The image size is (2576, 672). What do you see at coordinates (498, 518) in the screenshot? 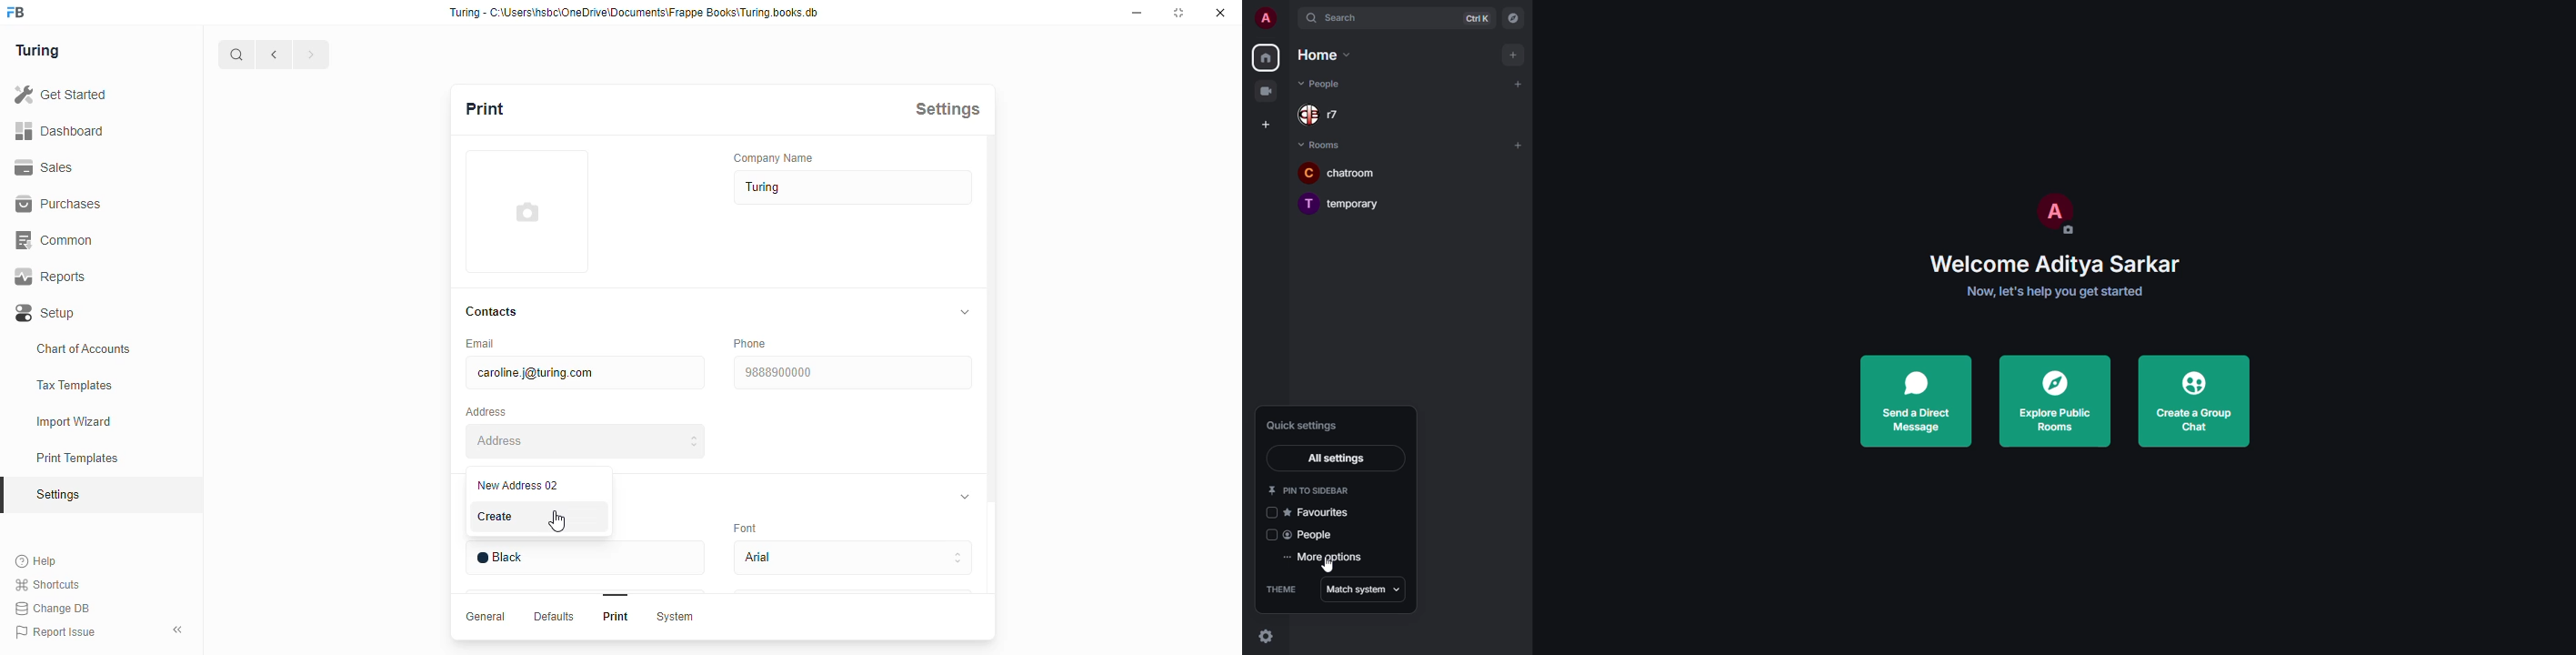
I see `create` at bounding box center [498, 518].